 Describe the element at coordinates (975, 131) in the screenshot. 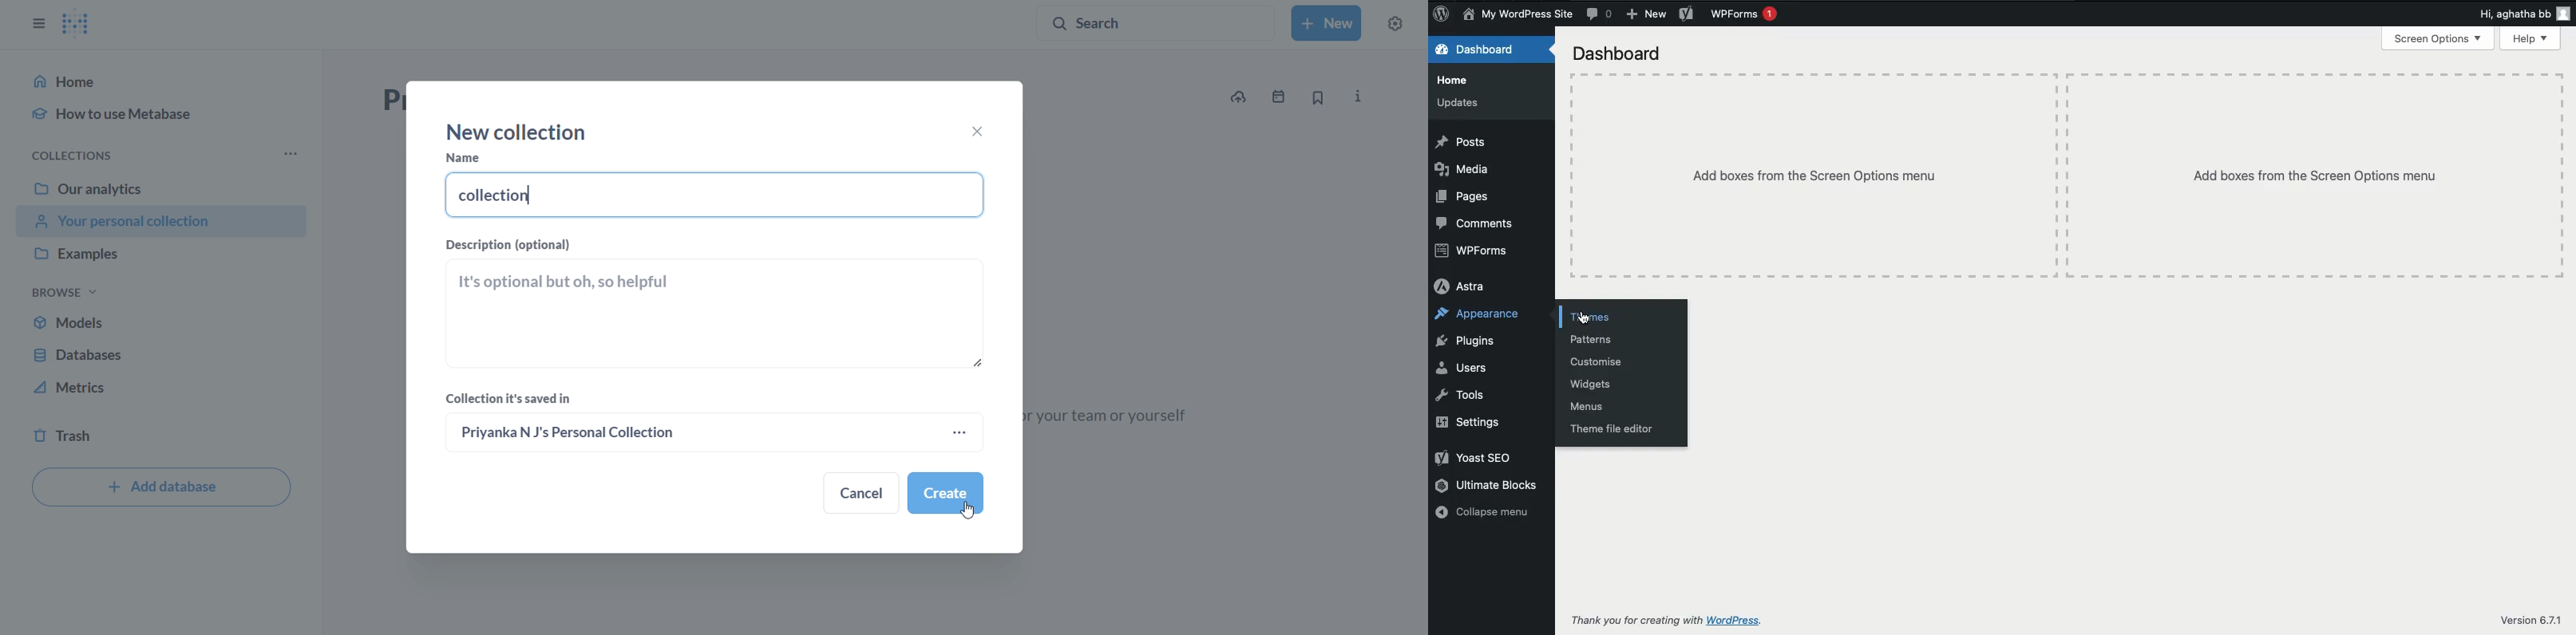

I see `close` at that location.